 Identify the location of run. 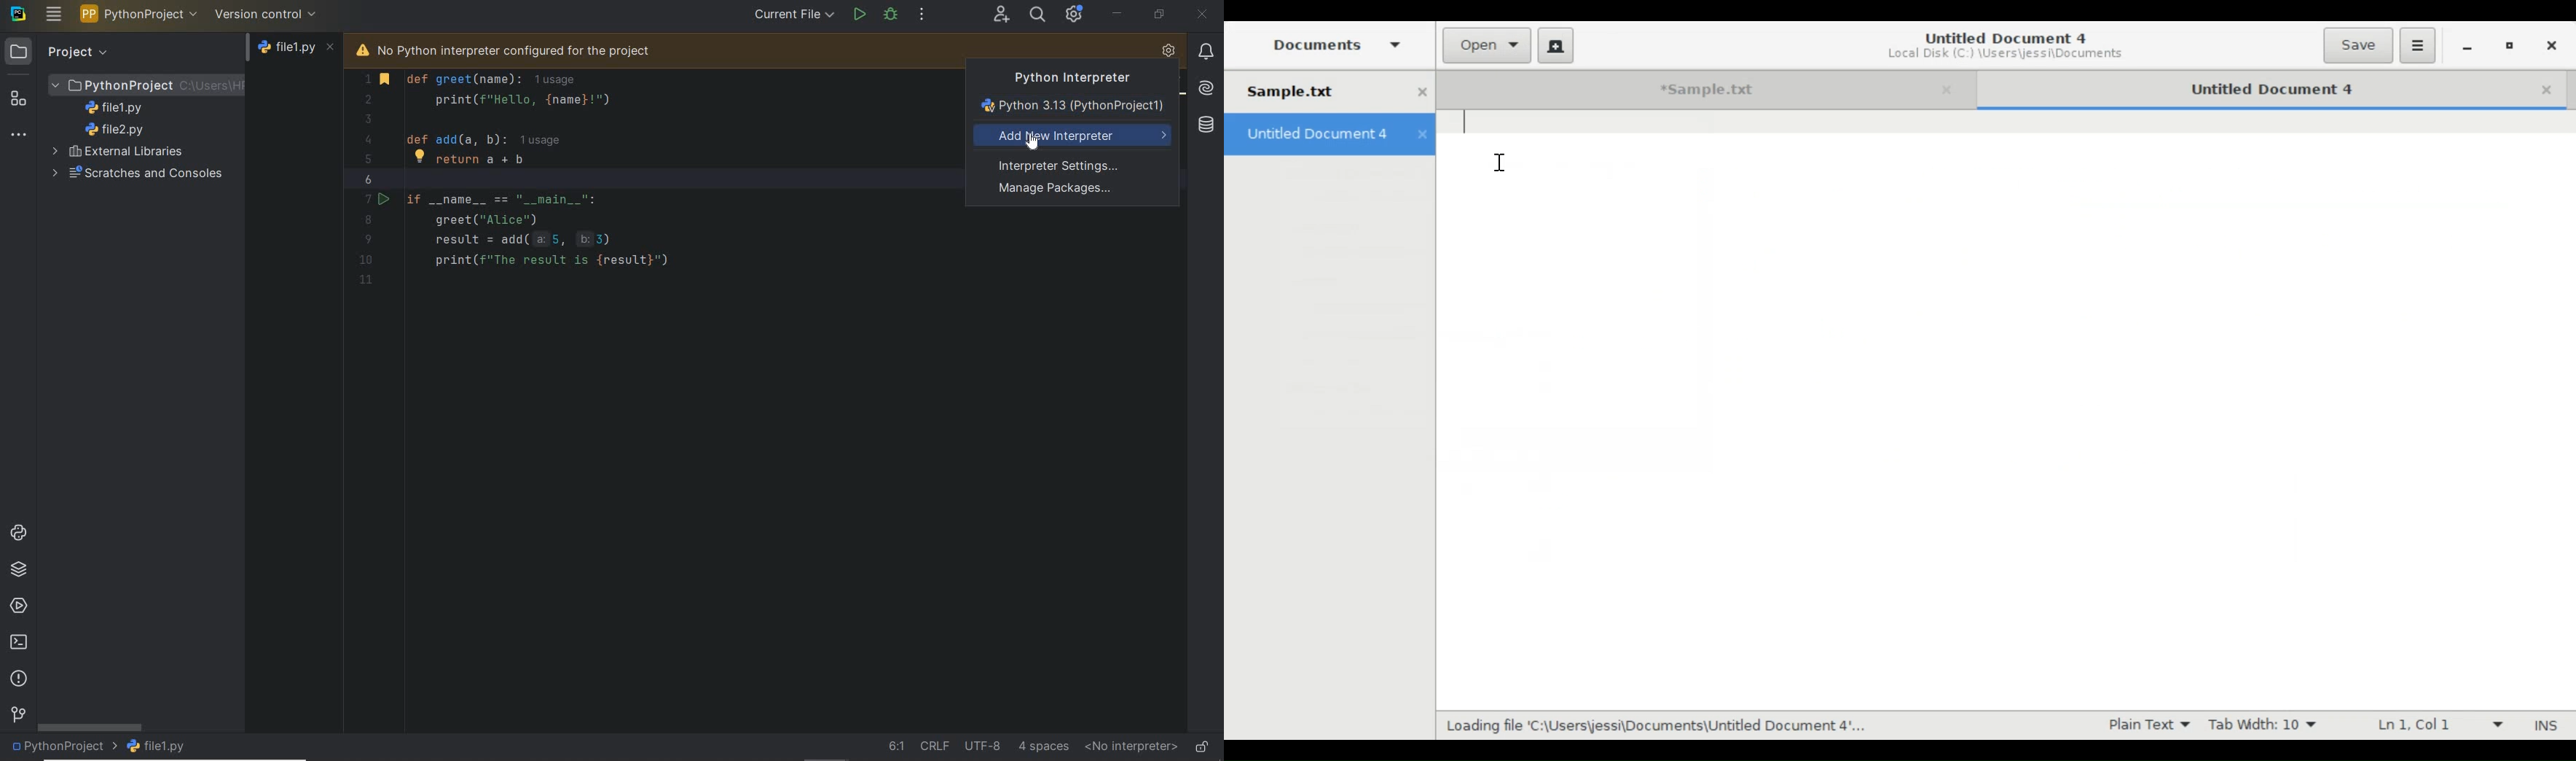
(858, 13).